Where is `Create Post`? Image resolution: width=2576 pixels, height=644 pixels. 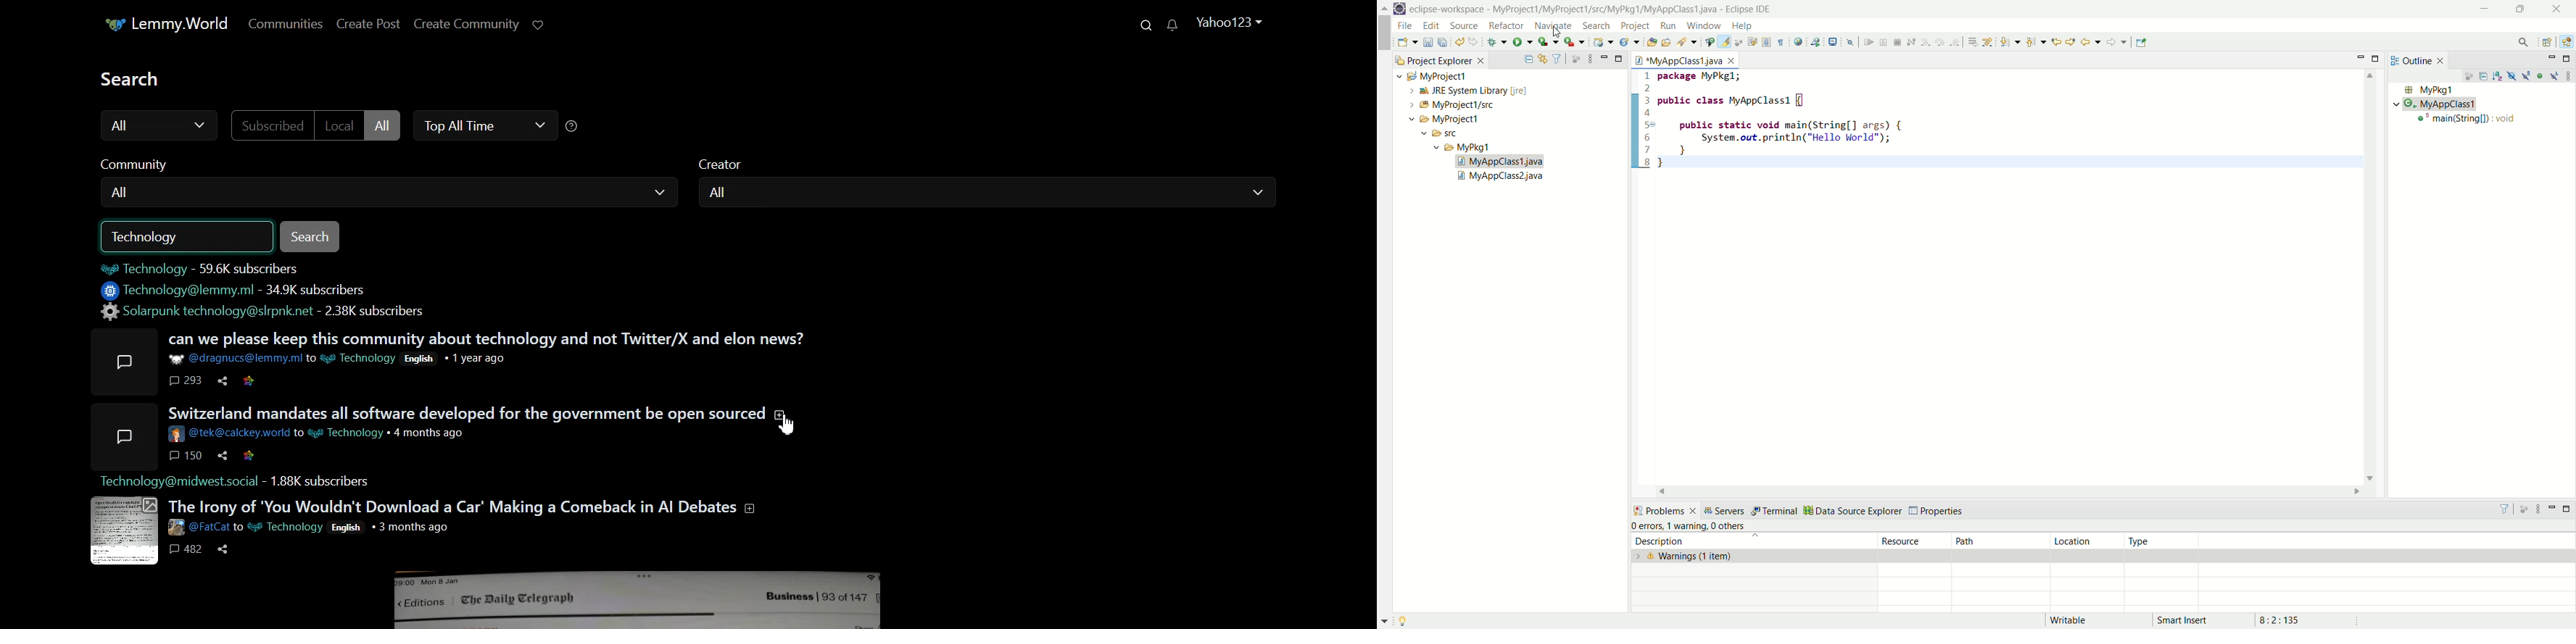 Create Post is located at coordinates (370, 25).